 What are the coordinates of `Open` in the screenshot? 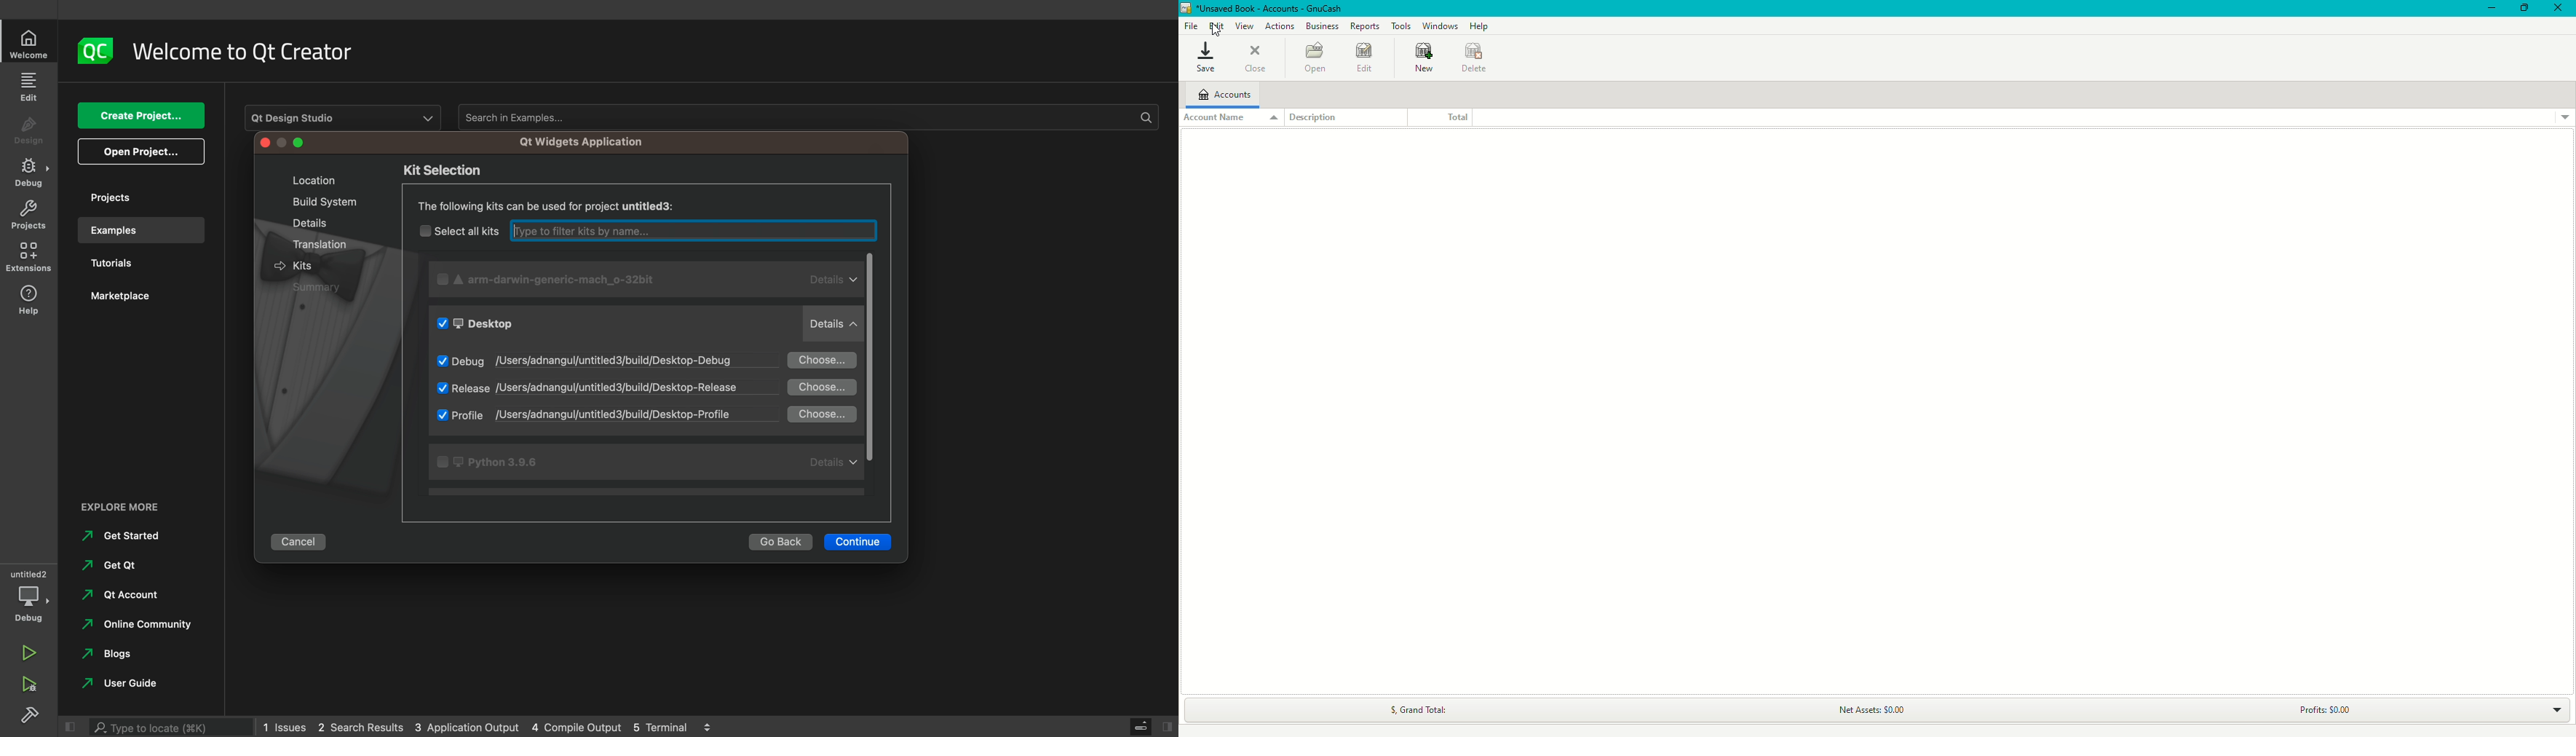 It's located at (1312, 57).